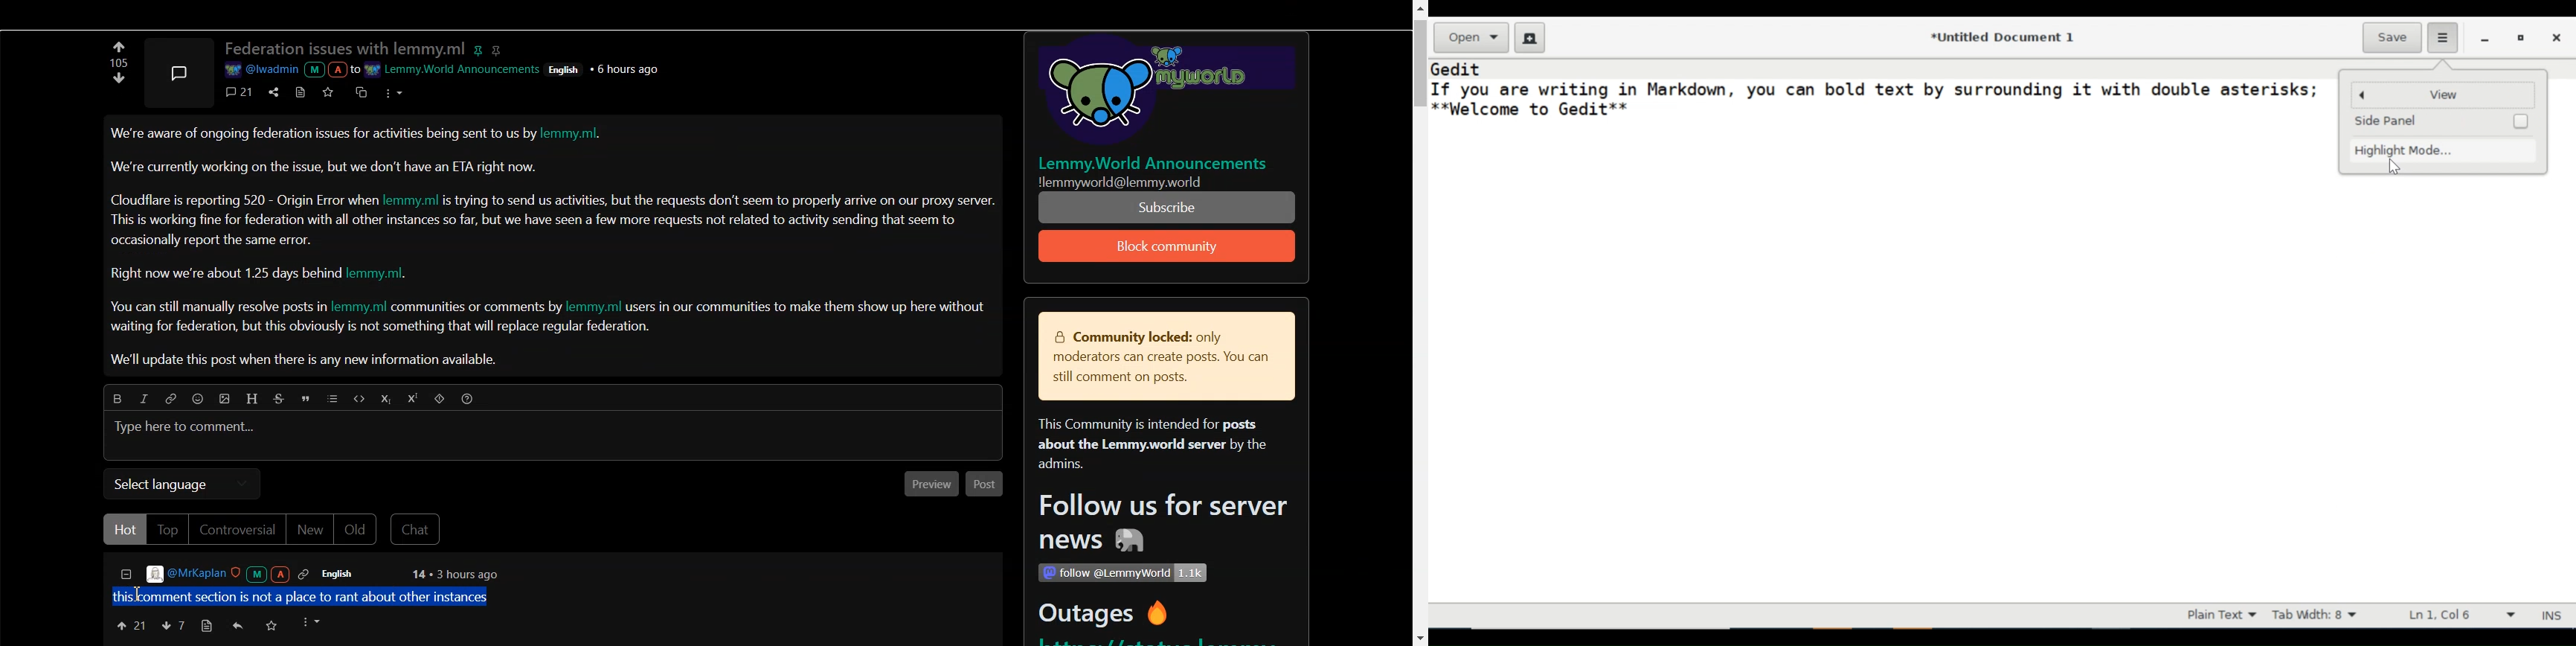 This screenshot has height=672, width=2576. Describe the element at coordinates (254, 398) in the screenshot. I see `Header` at that location.